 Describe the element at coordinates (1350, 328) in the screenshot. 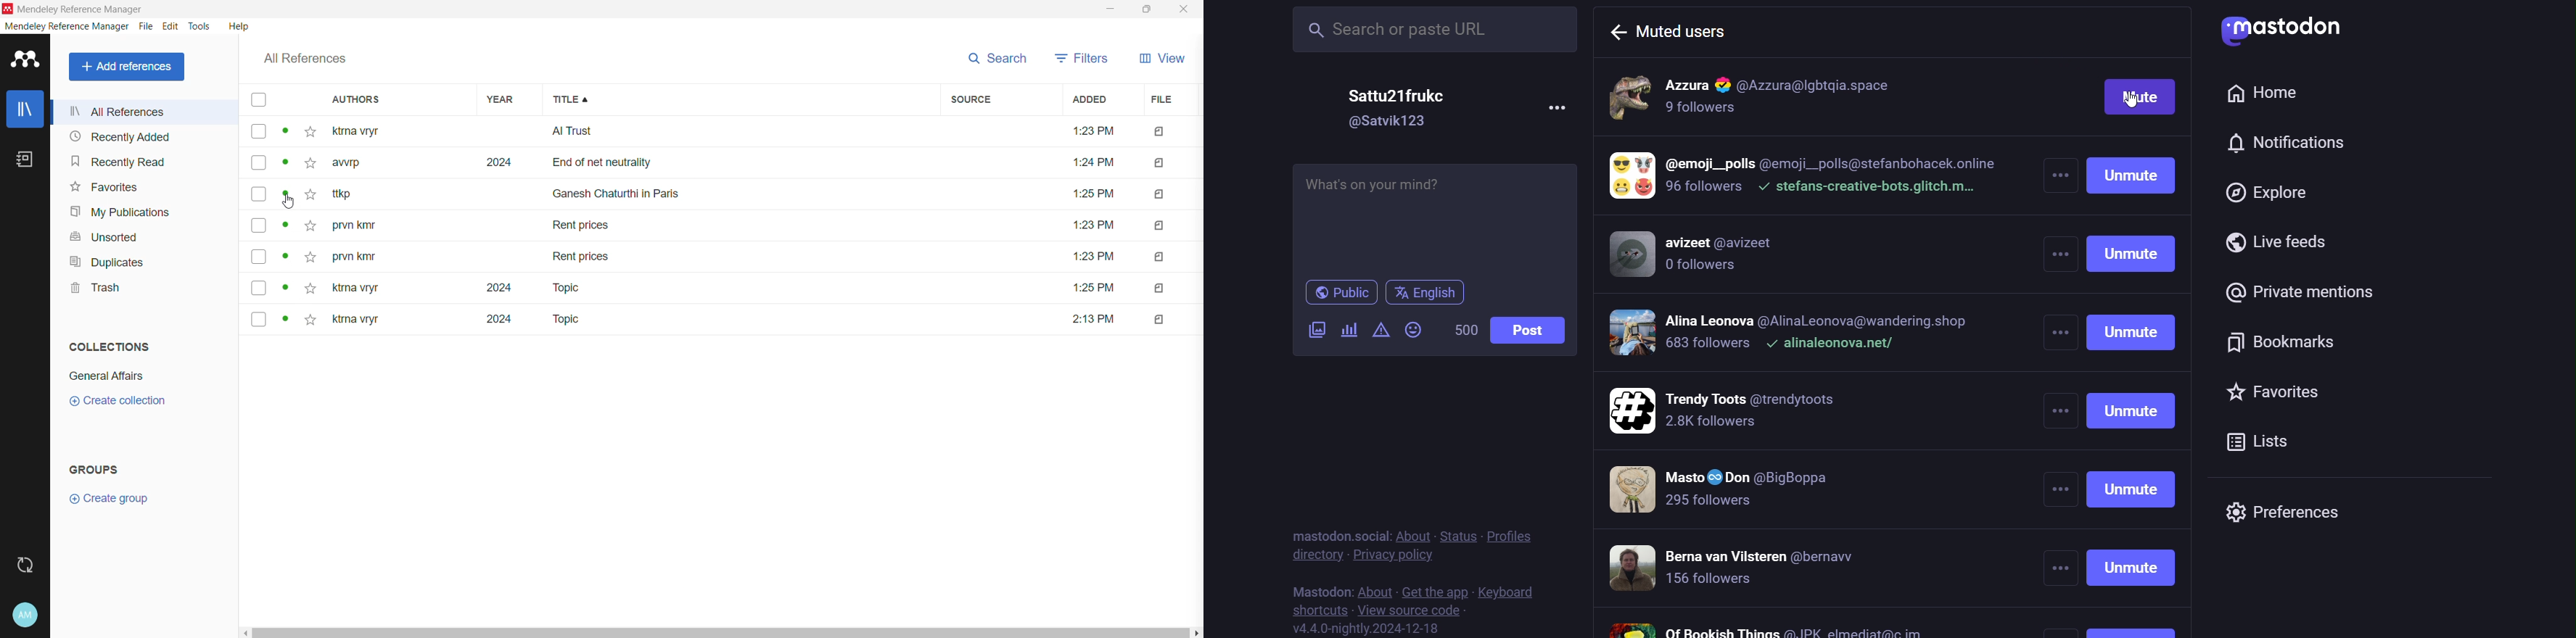

I see `poll` at that location.